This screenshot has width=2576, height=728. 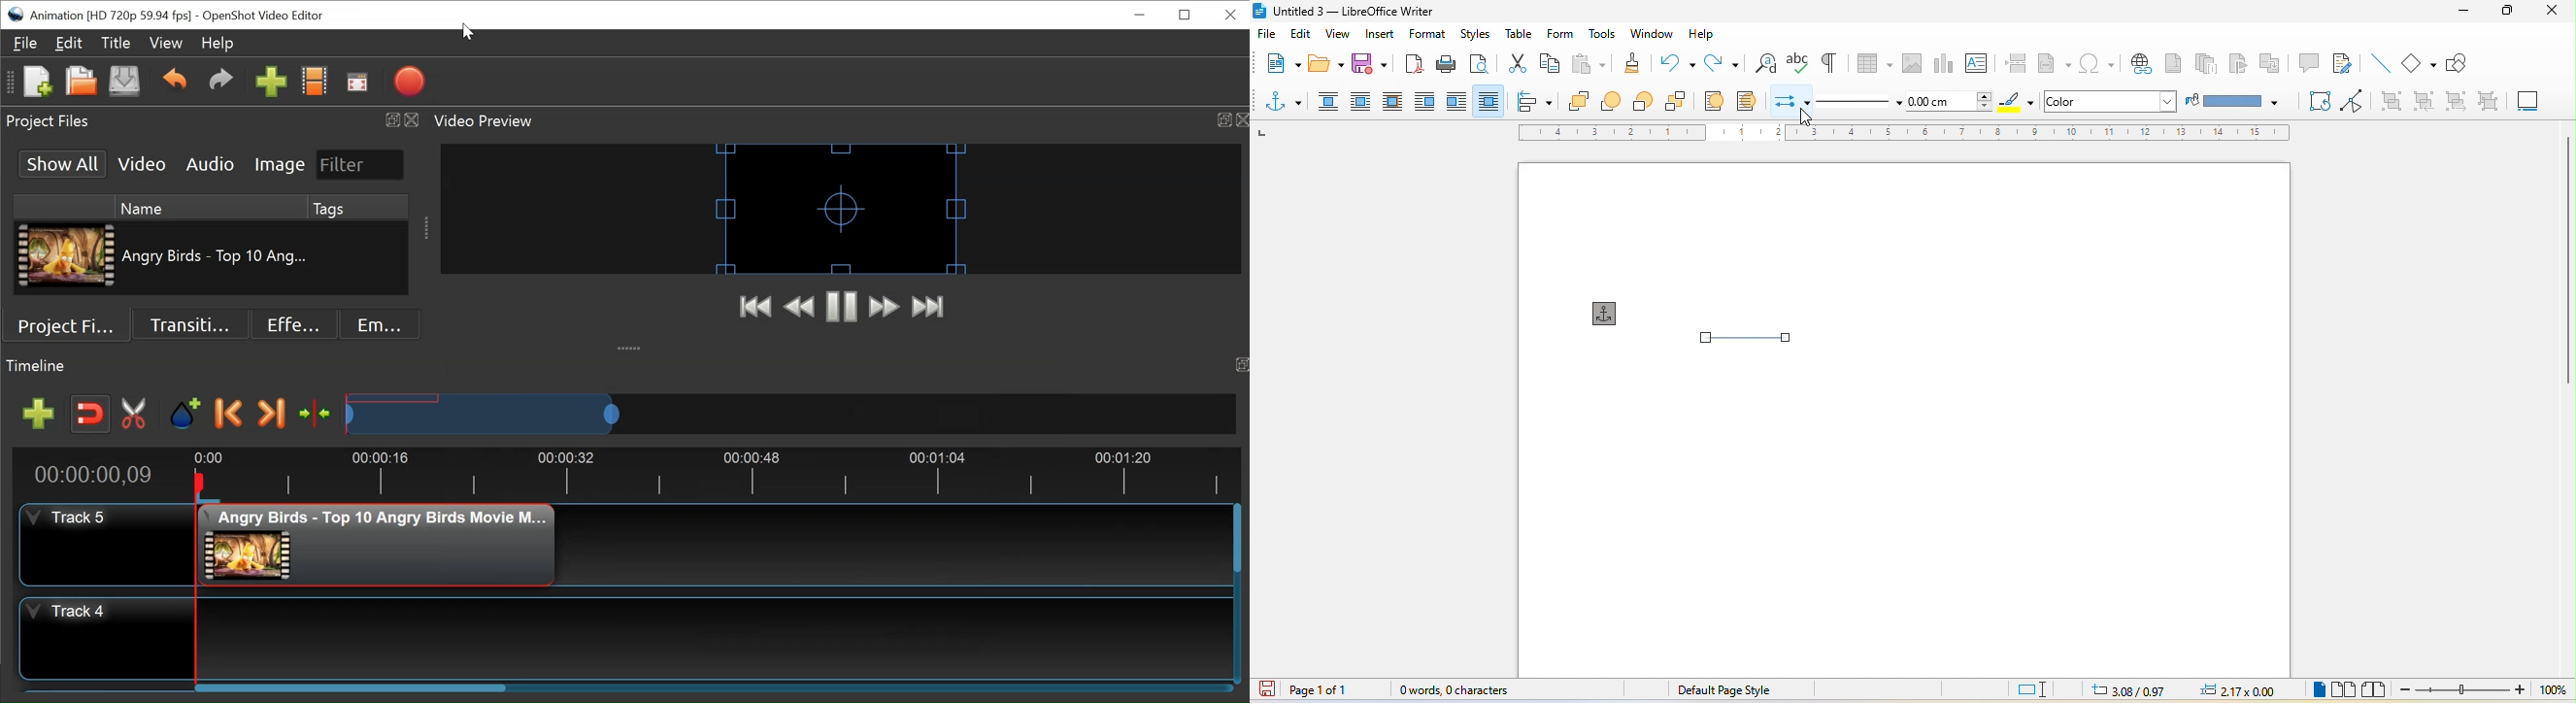 I want to click on file, so click(x=1270, y=35).